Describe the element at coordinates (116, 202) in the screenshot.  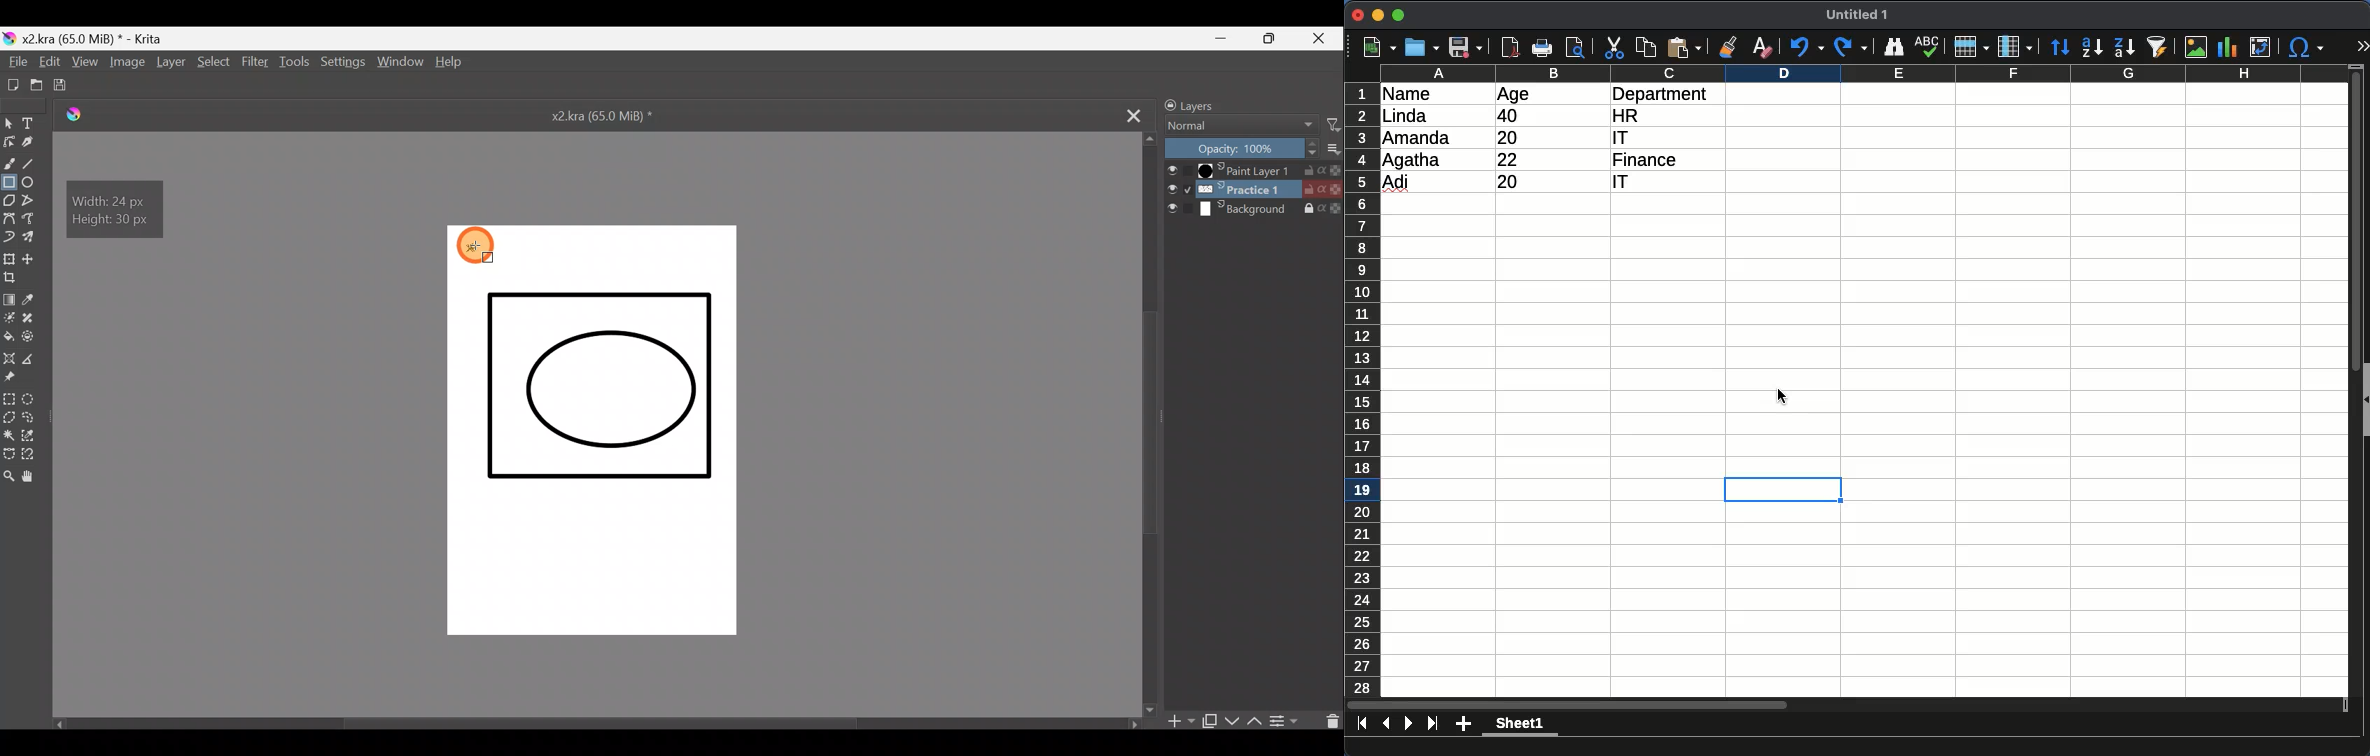
I see `Width: 24 px` at that location.